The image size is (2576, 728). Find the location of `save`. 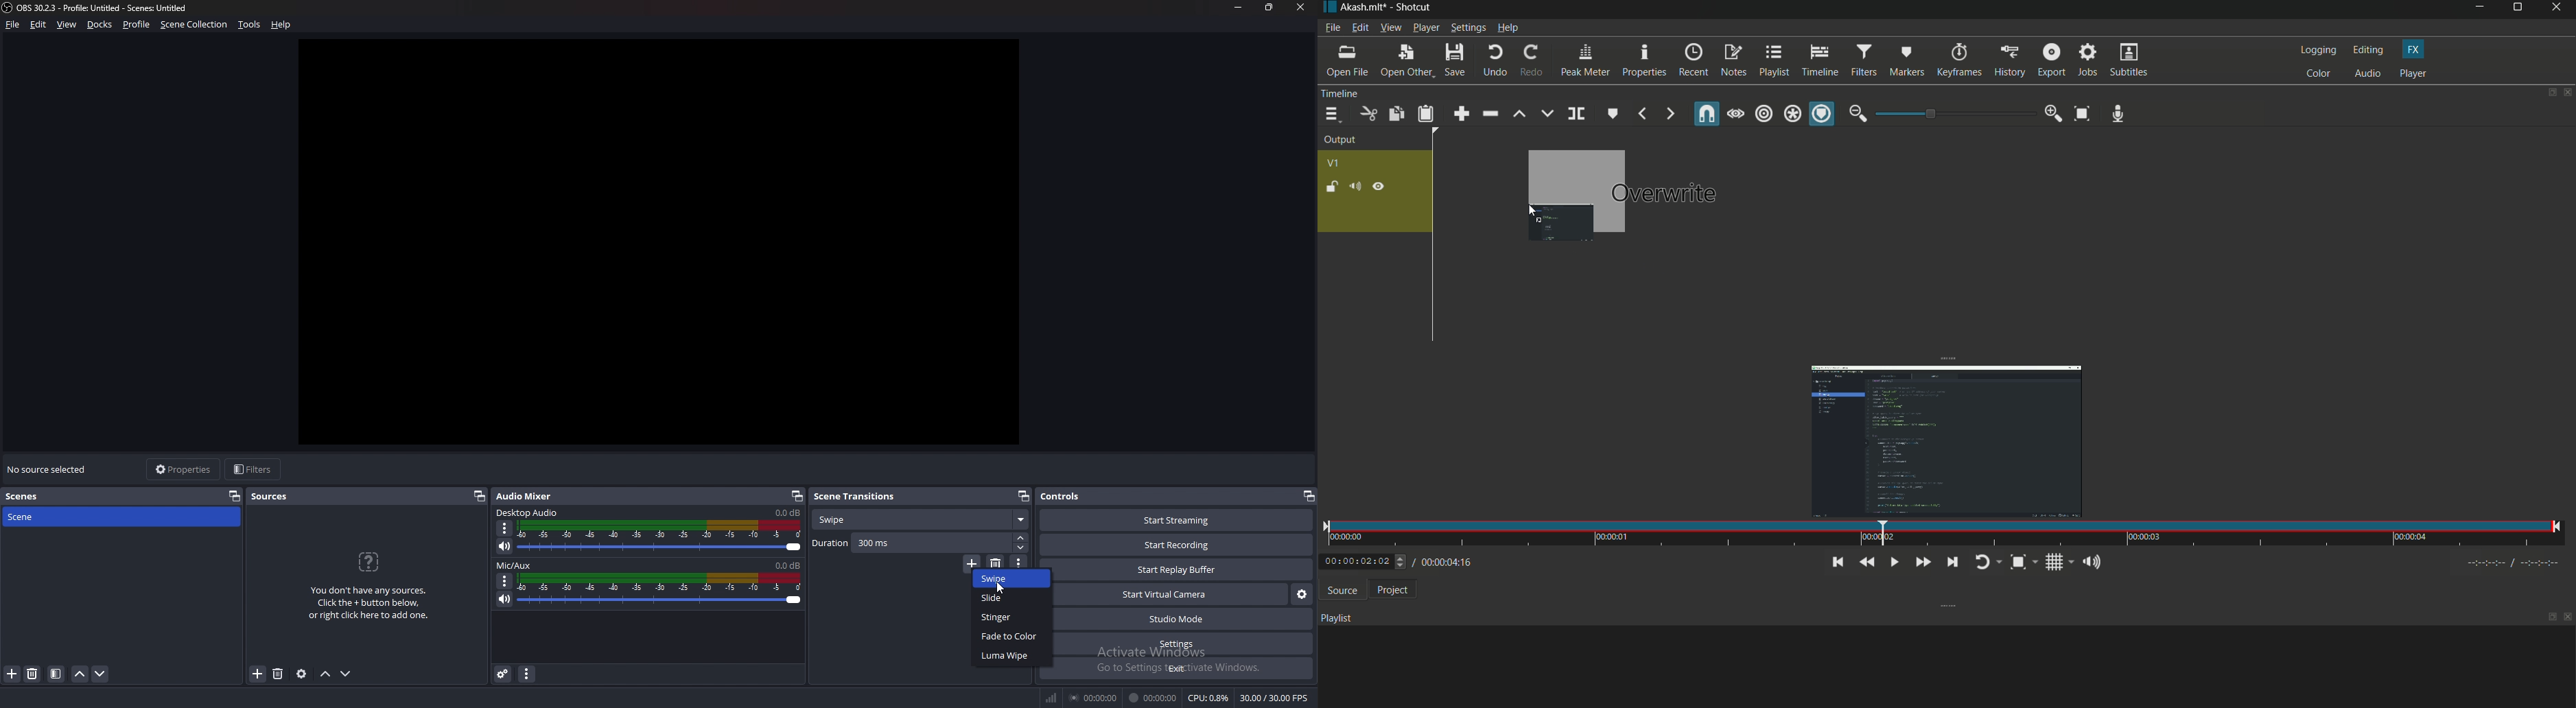

save is located at coordinates (1454, 60).